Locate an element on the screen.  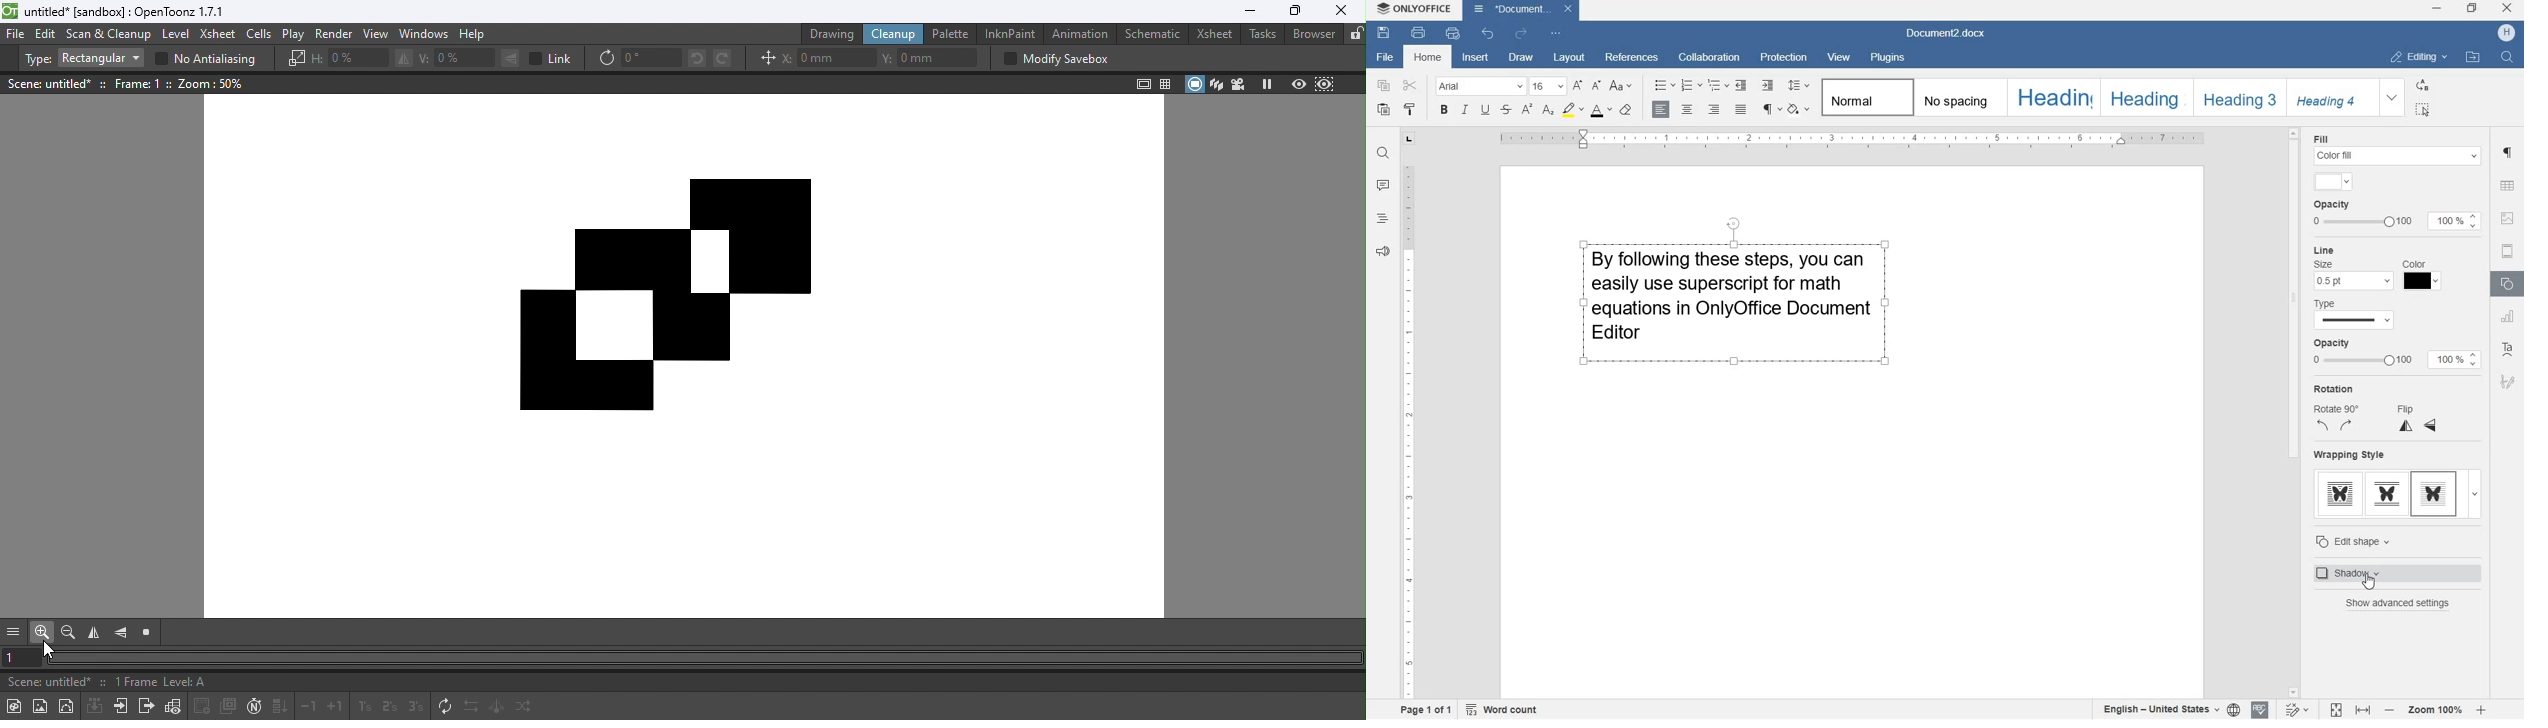
scrollbar is located at coordinates (2296, 412).